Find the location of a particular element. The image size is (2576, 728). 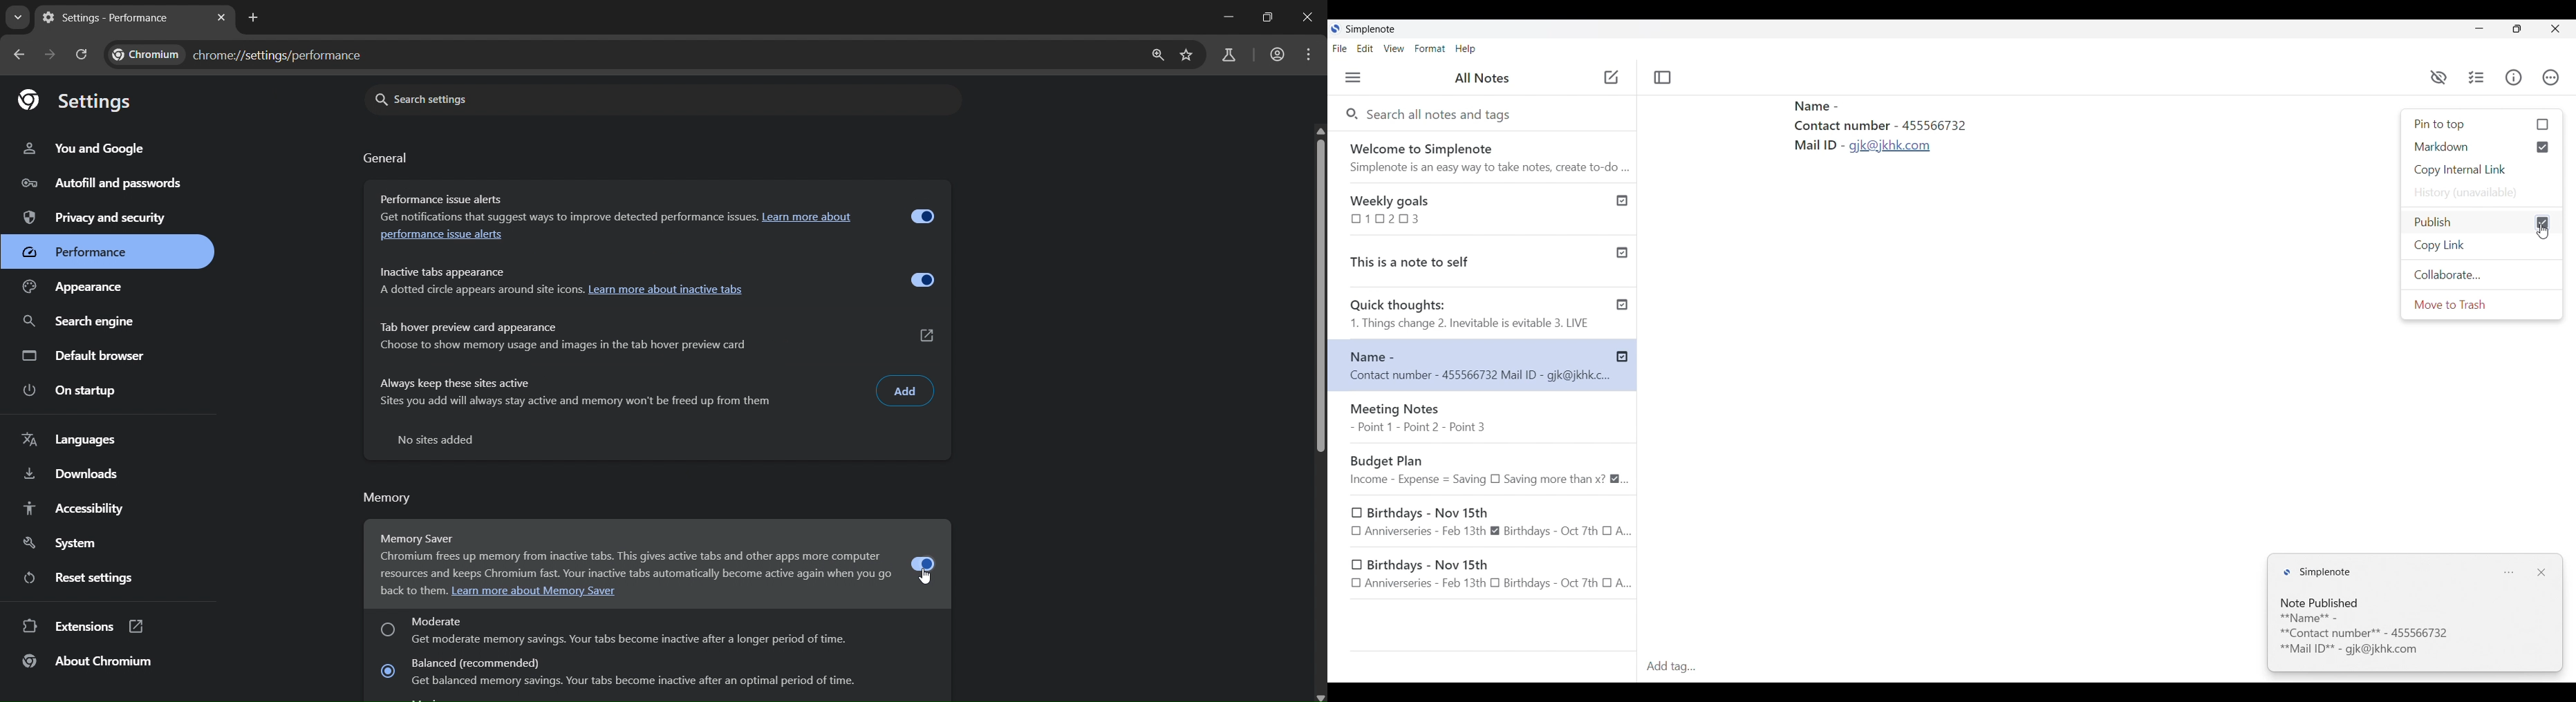

go back one page is located at coordinates (24, 54).